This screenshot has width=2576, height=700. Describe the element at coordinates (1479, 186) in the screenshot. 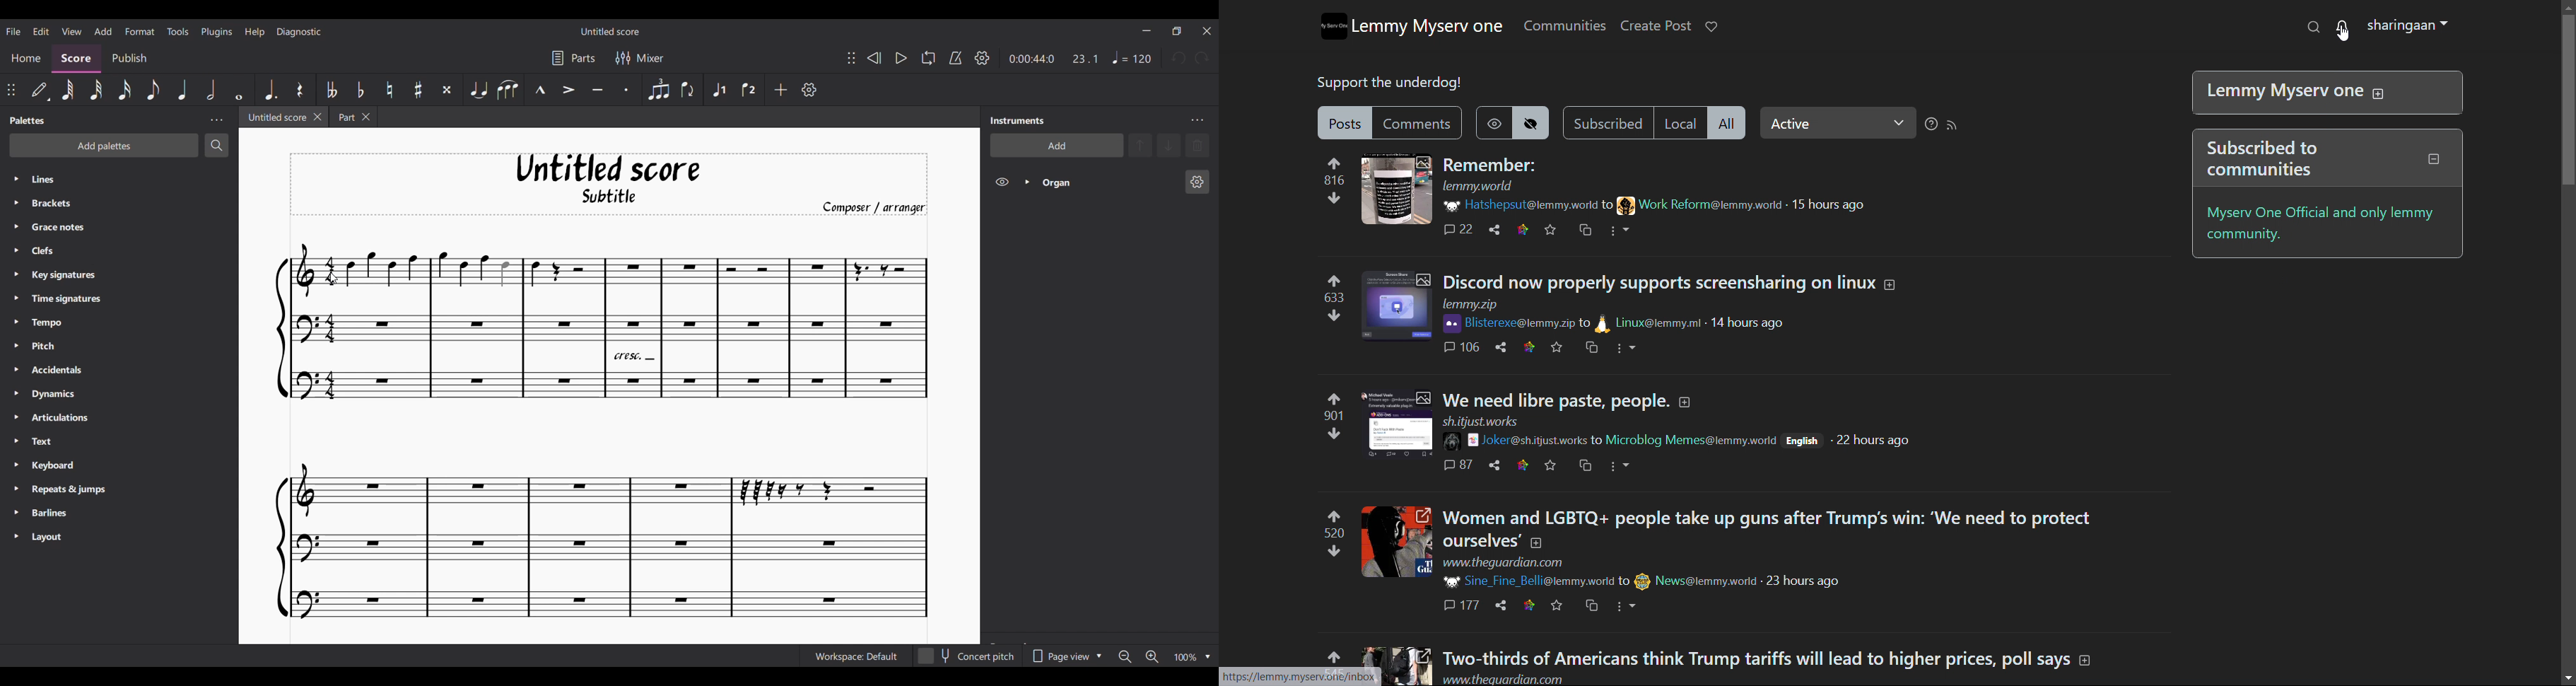

I see `url` at that location.